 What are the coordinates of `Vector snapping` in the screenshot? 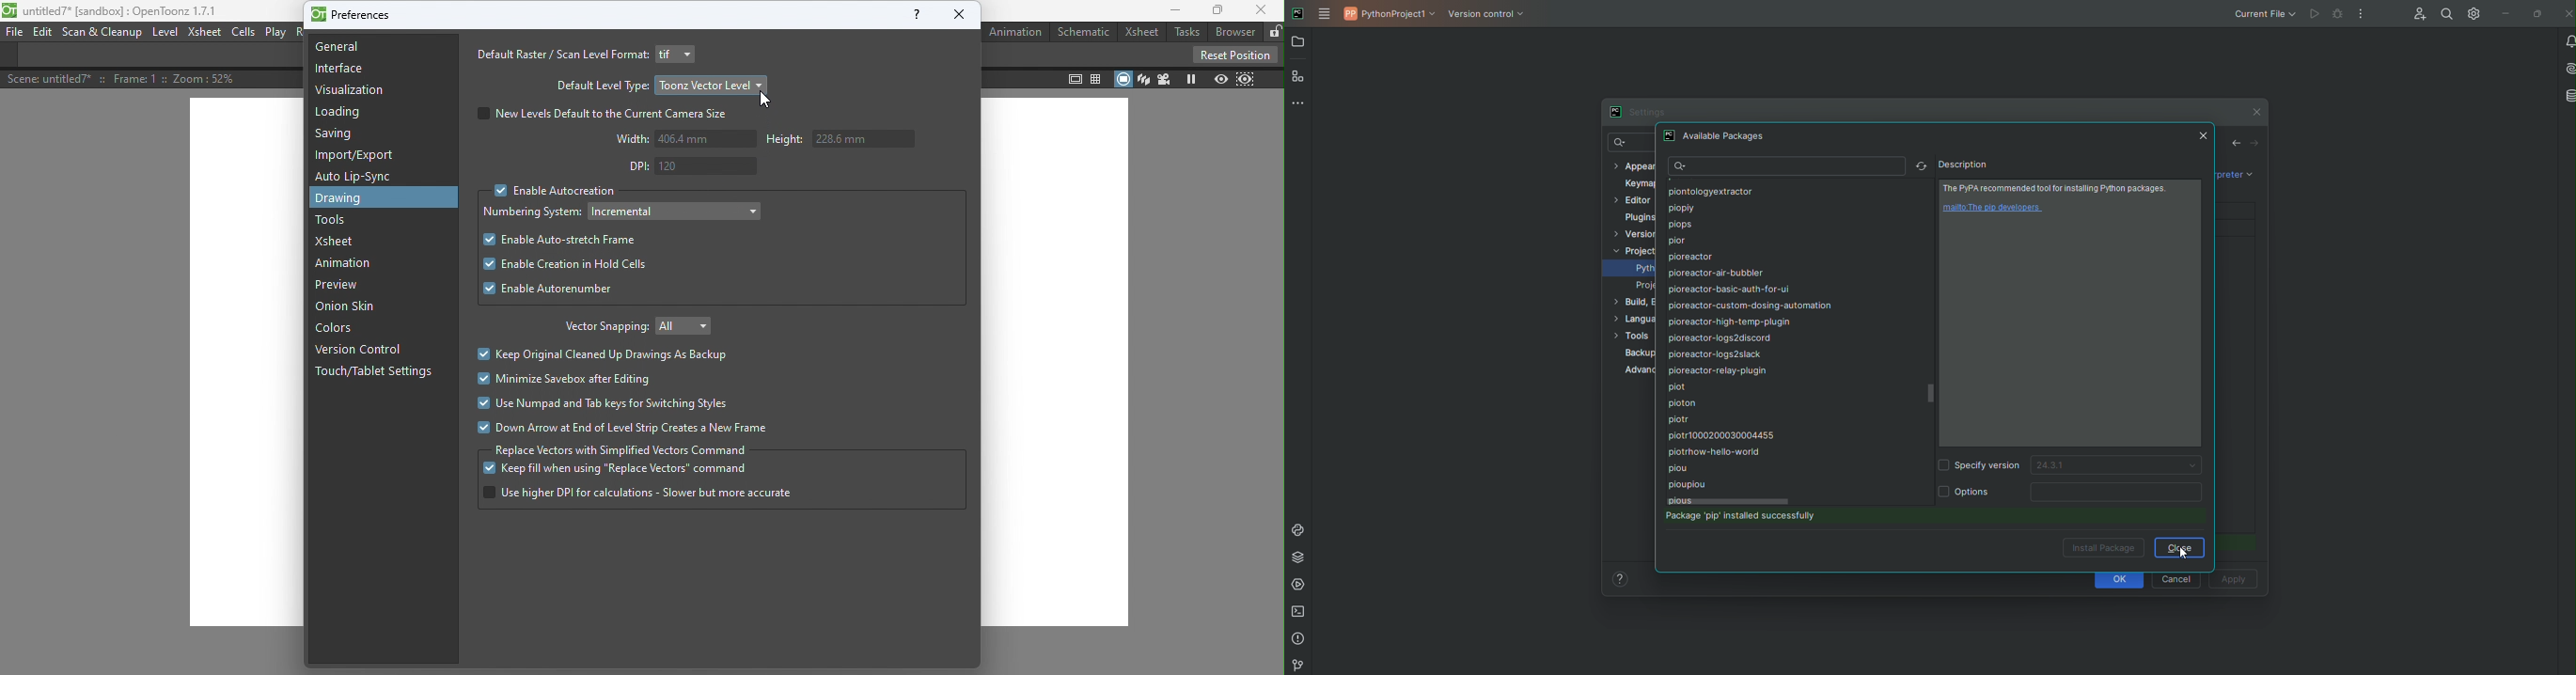 It's located at (601, 327).